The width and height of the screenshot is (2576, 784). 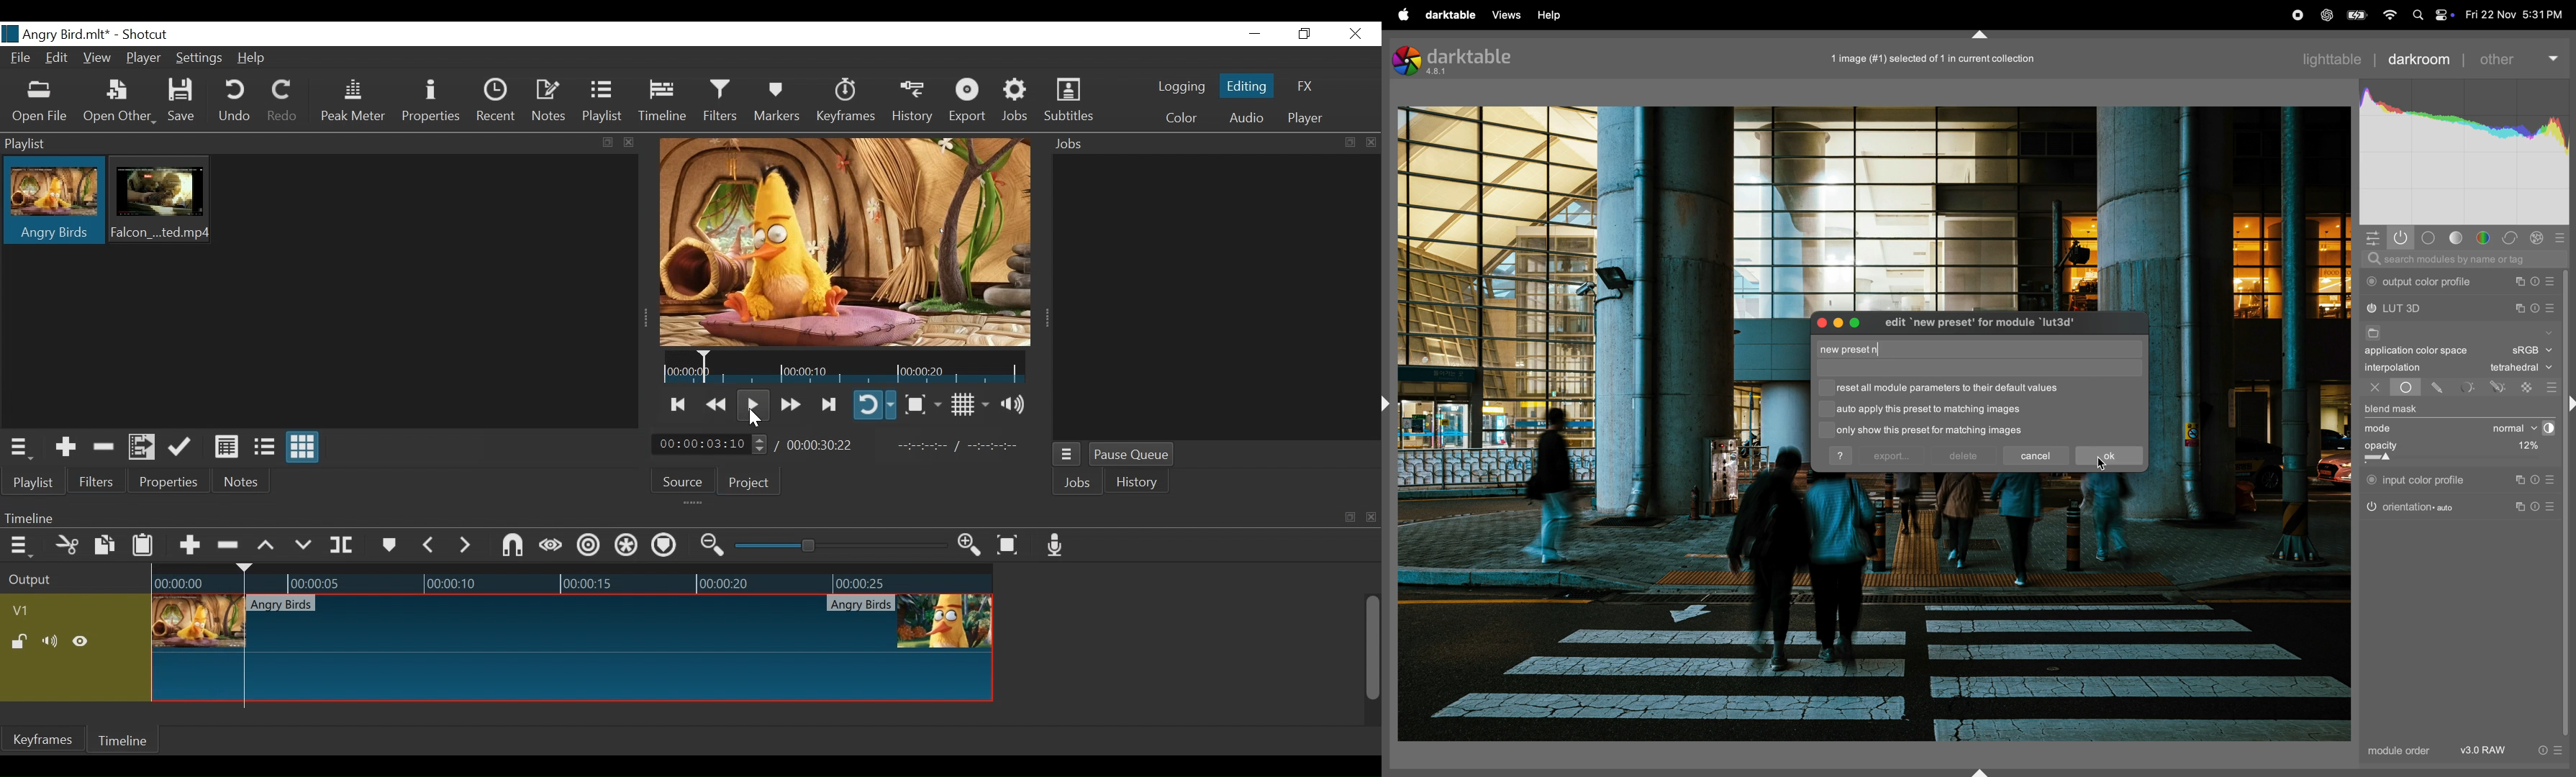 What do you see at coordinates (97, 58) in the screenshot?
I see `View` at bounding box center [97, 58].